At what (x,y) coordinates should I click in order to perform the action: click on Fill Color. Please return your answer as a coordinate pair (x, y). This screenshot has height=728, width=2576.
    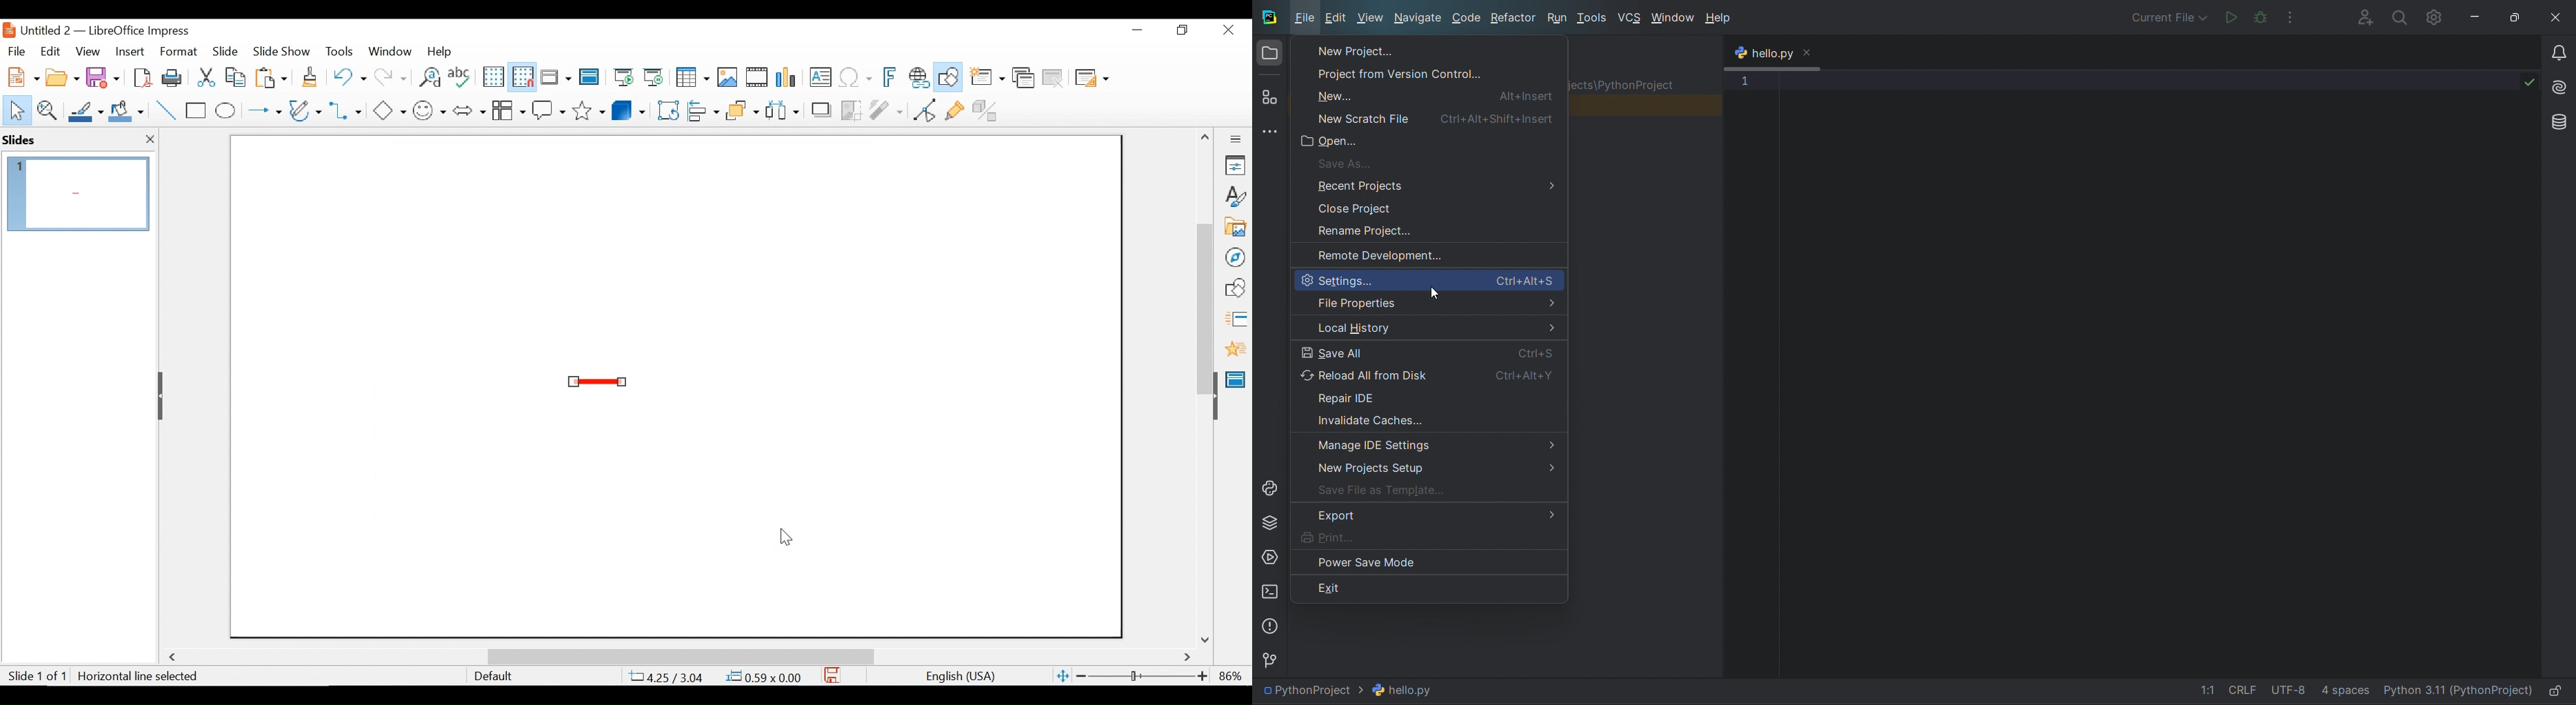
    Looking at the image, I should click on (127, 111).